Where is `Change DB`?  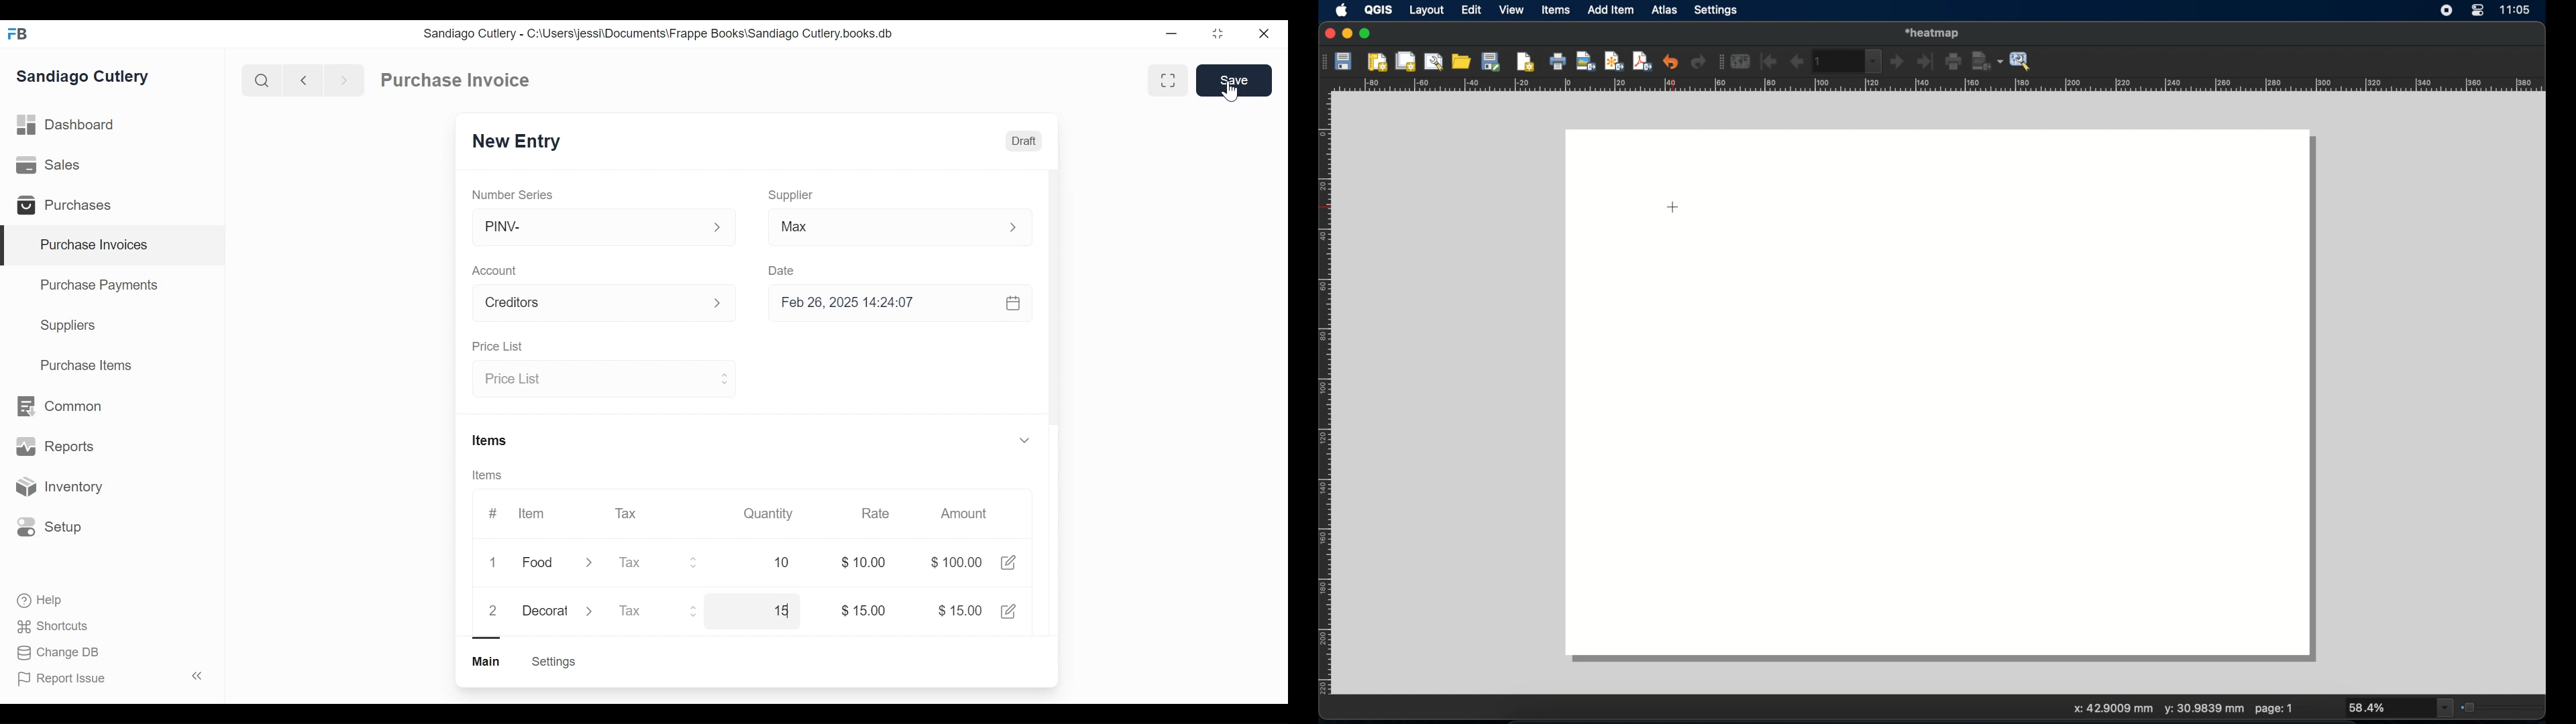 Change DB is located at coordinates (60, 653).